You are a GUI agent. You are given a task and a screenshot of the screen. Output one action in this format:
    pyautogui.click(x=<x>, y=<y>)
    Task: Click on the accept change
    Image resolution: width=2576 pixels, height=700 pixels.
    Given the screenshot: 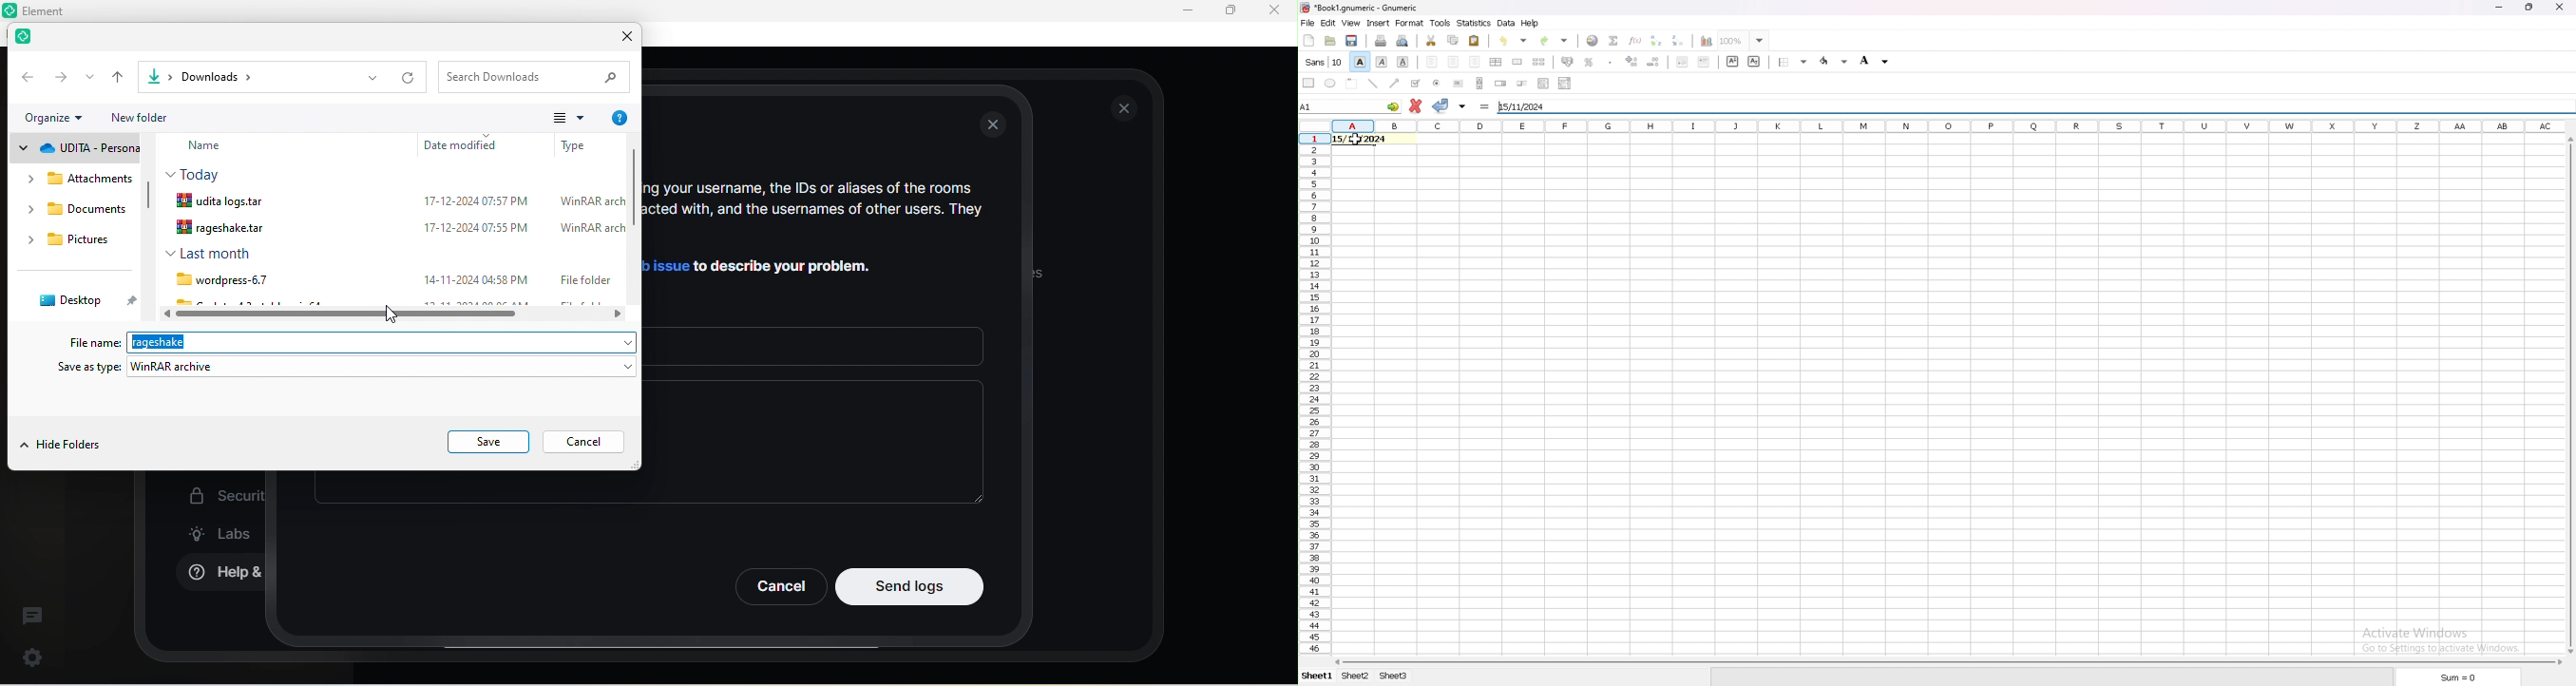 What is the action you would take?
    pyautogui.click(x=1441, y=106)
    